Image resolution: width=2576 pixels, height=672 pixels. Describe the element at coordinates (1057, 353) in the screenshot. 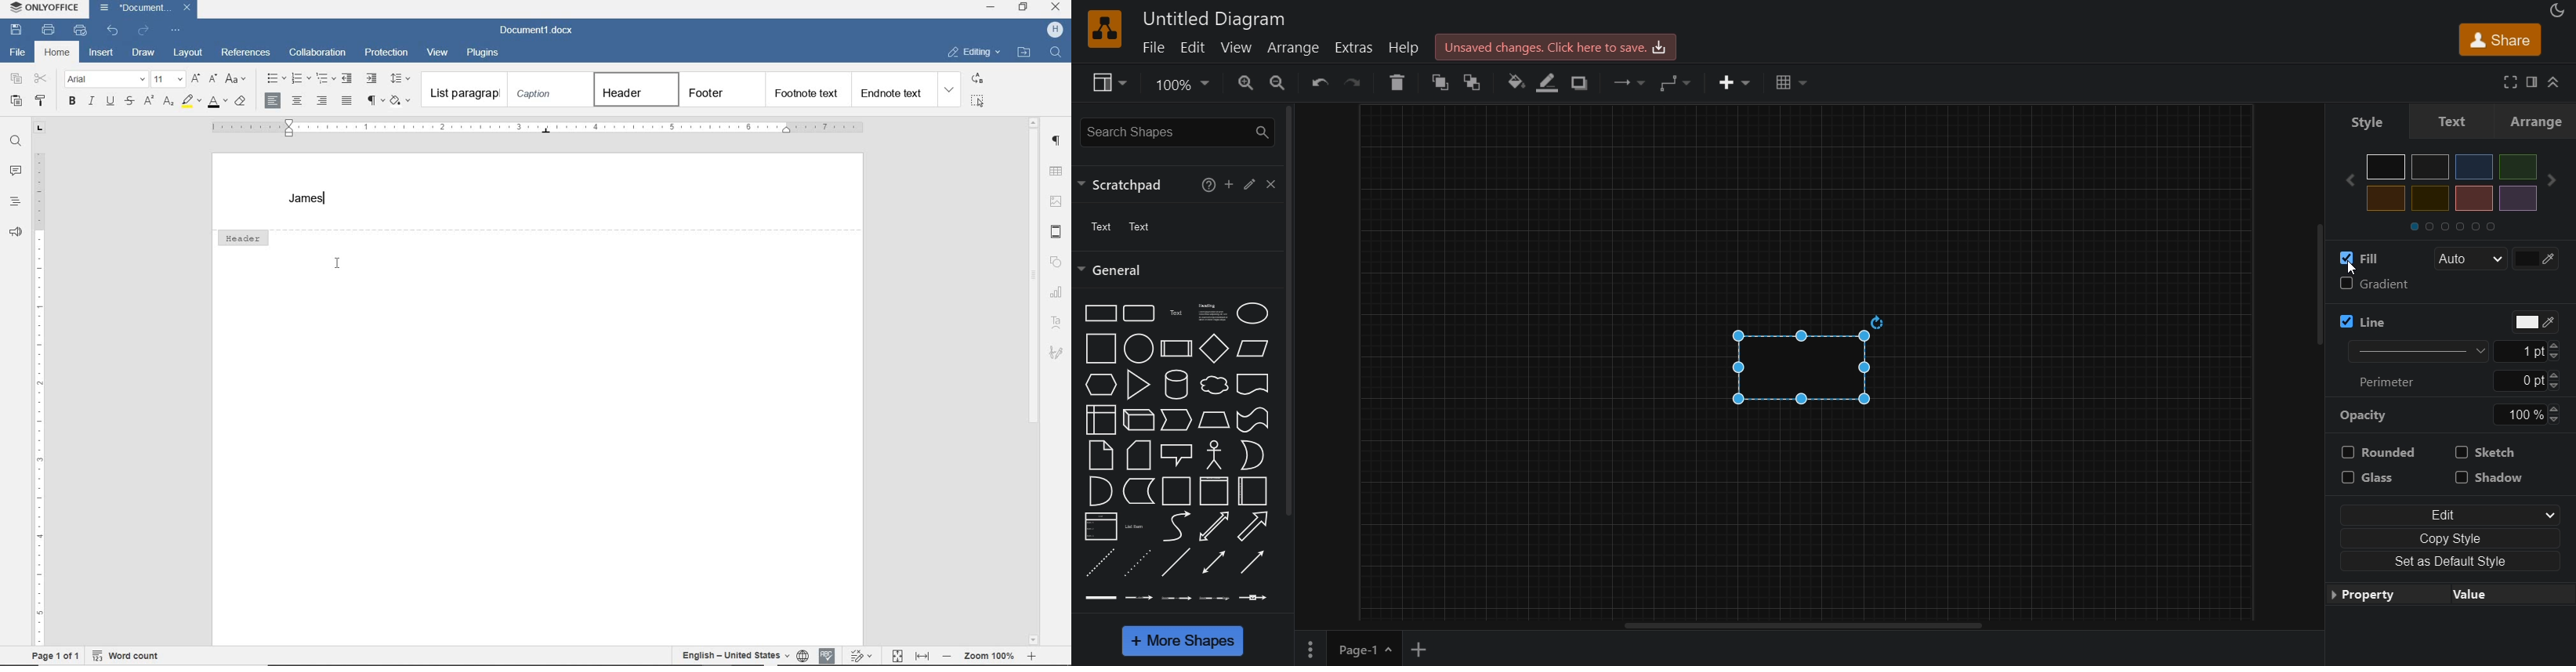

I see `` at that location.